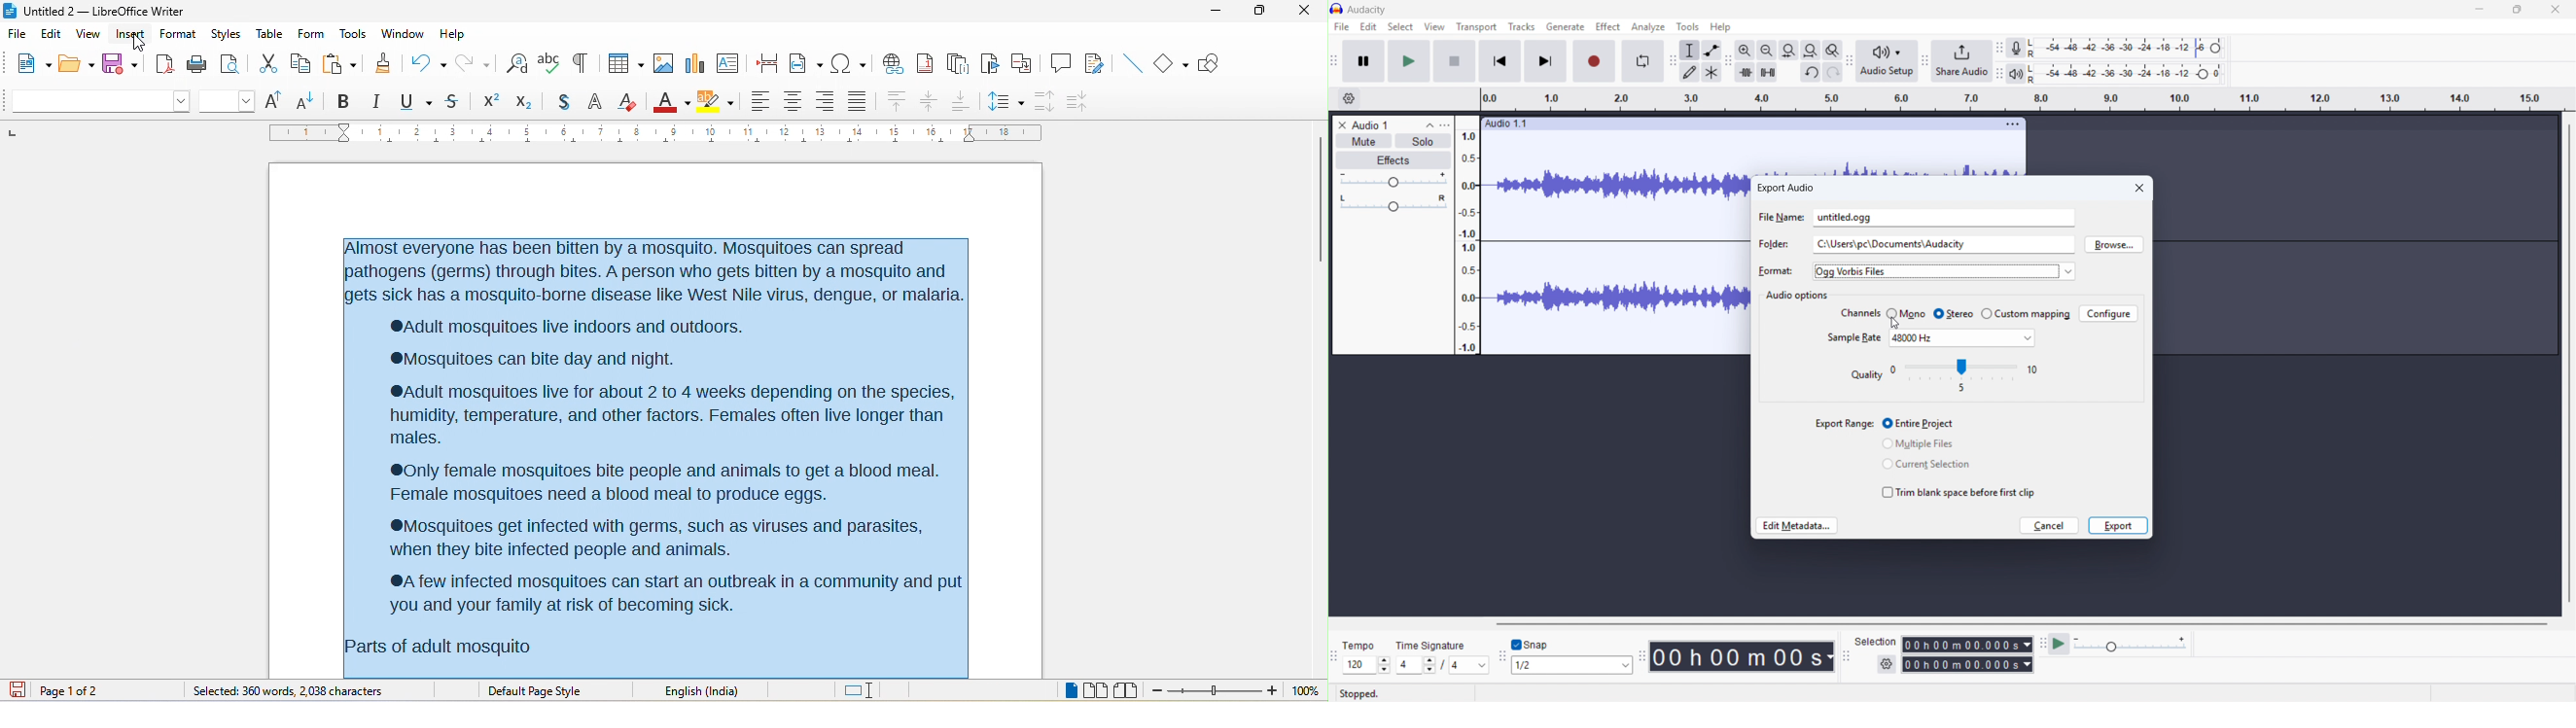 The image size is (2576, 728). What do you see at coordinates (25, 63) in the screenshot?
I see `new` at bounding box center [25, 63].